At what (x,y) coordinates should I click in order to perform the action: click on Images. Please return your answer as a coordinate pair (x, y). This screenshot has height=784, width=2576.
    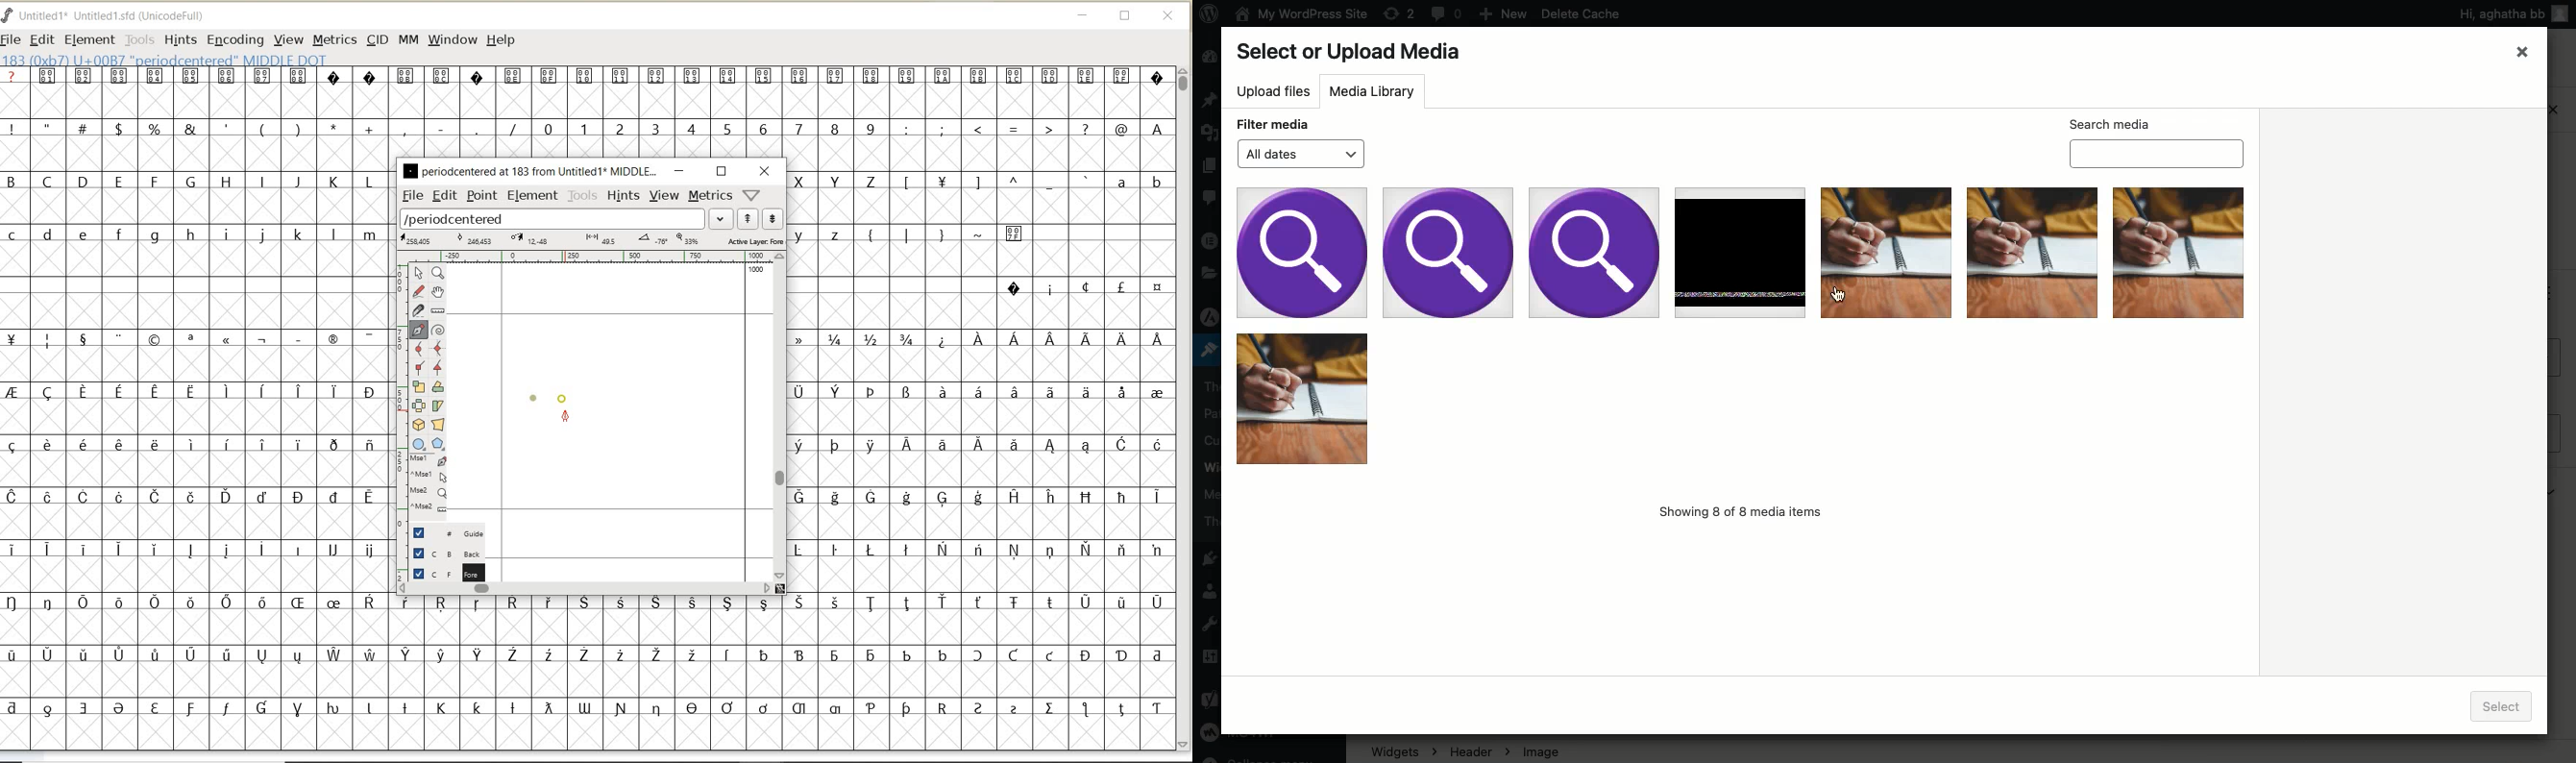
    Looking at the image, I should click on (1741, 326).